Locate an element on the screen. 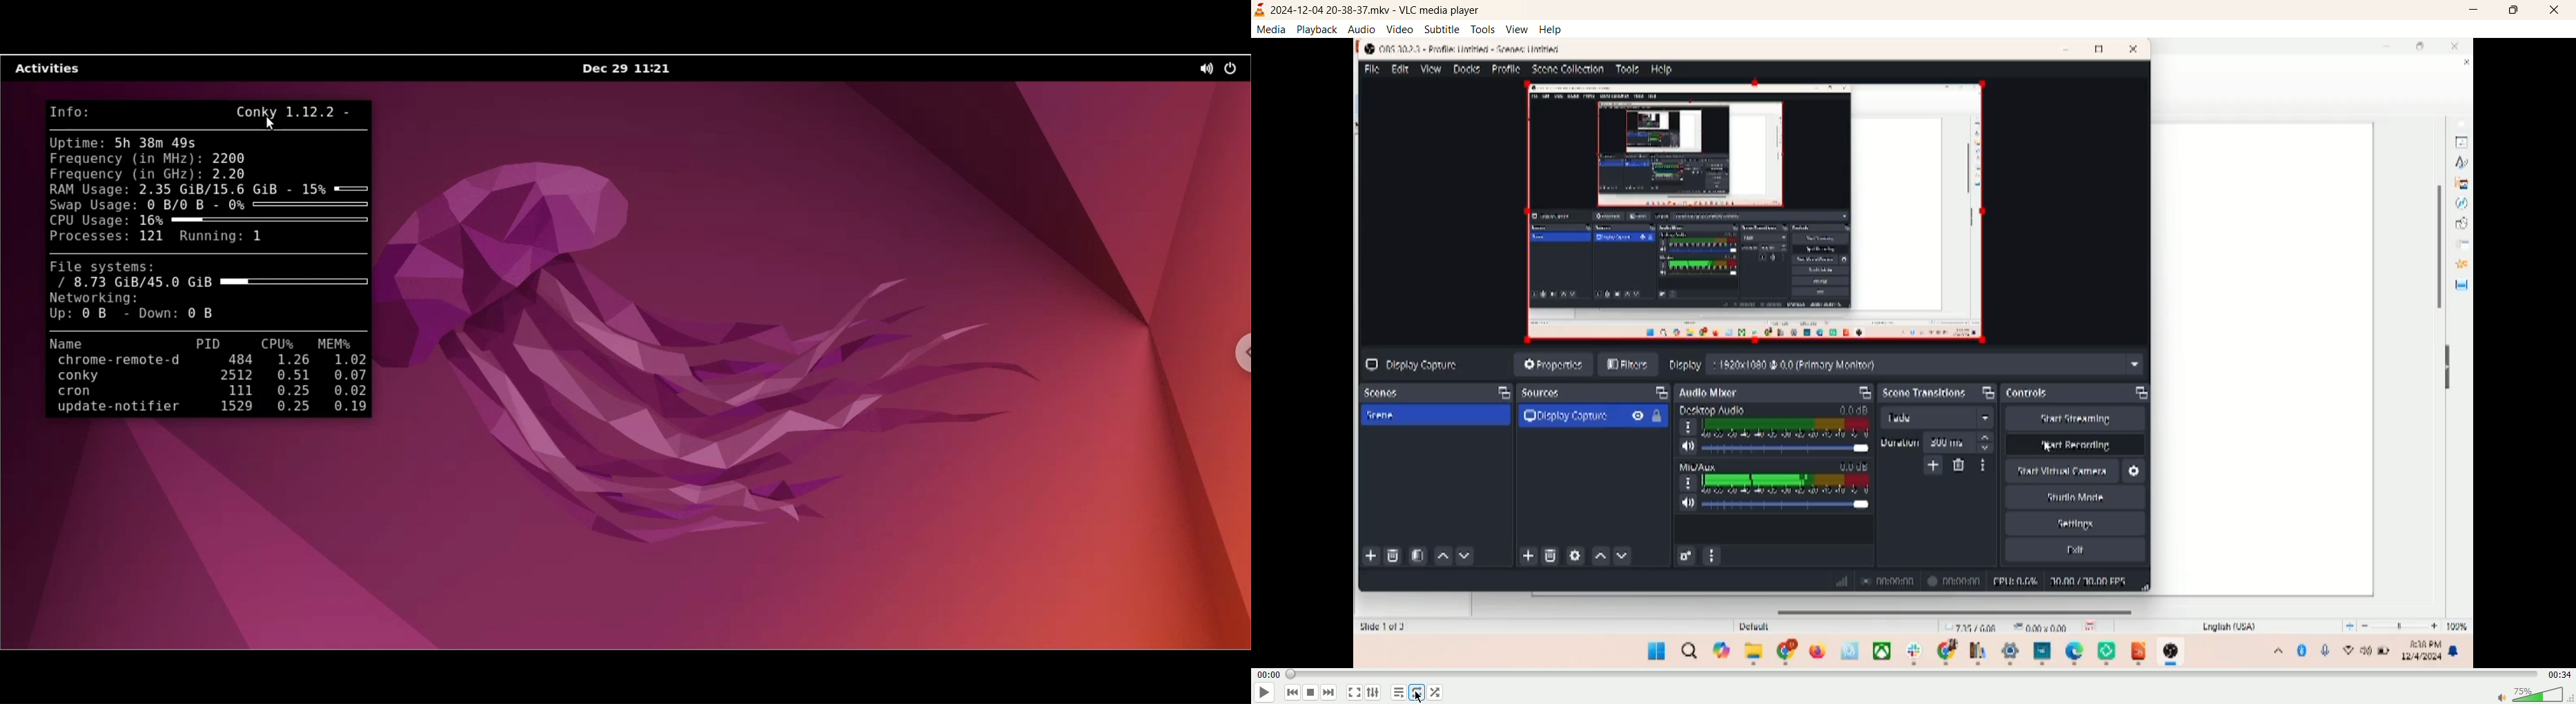 The height and width of the screenshot is (728, 2576). elapsed time is located at coordinates (1268, 675).